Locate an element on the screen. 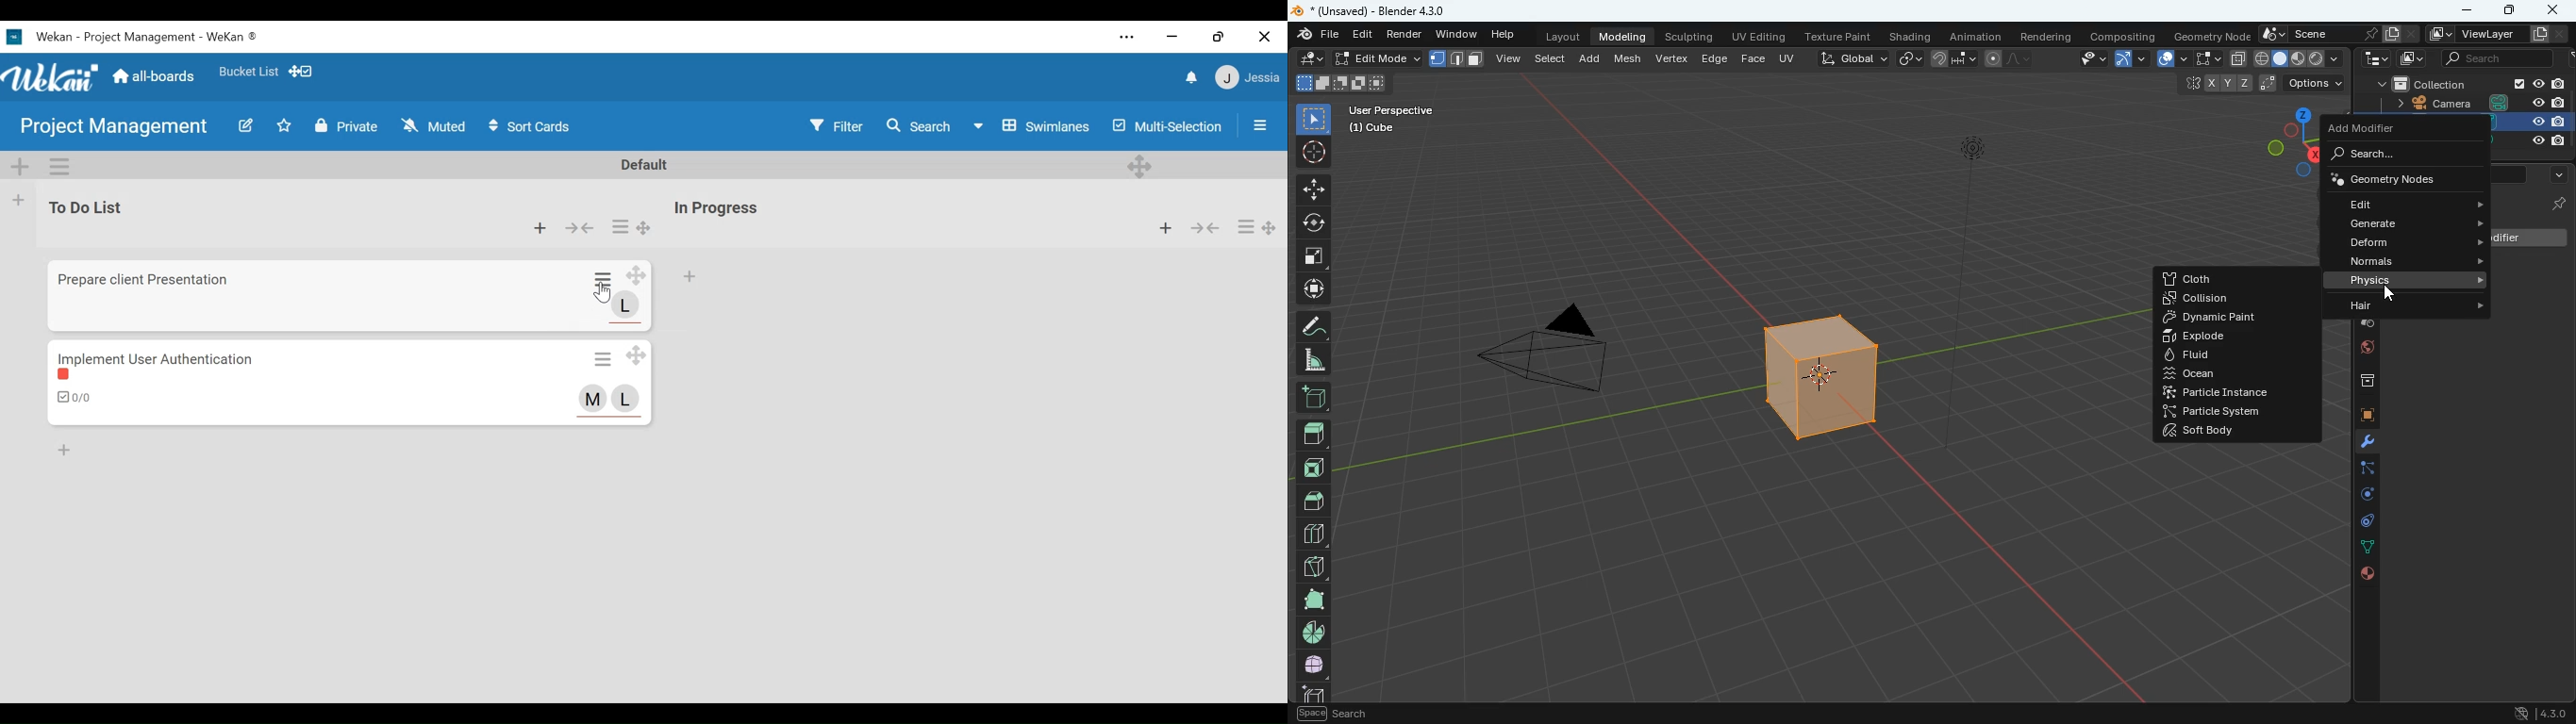 This screenshot has width=2576, height=728. face is located at coordinates (1753, 58).